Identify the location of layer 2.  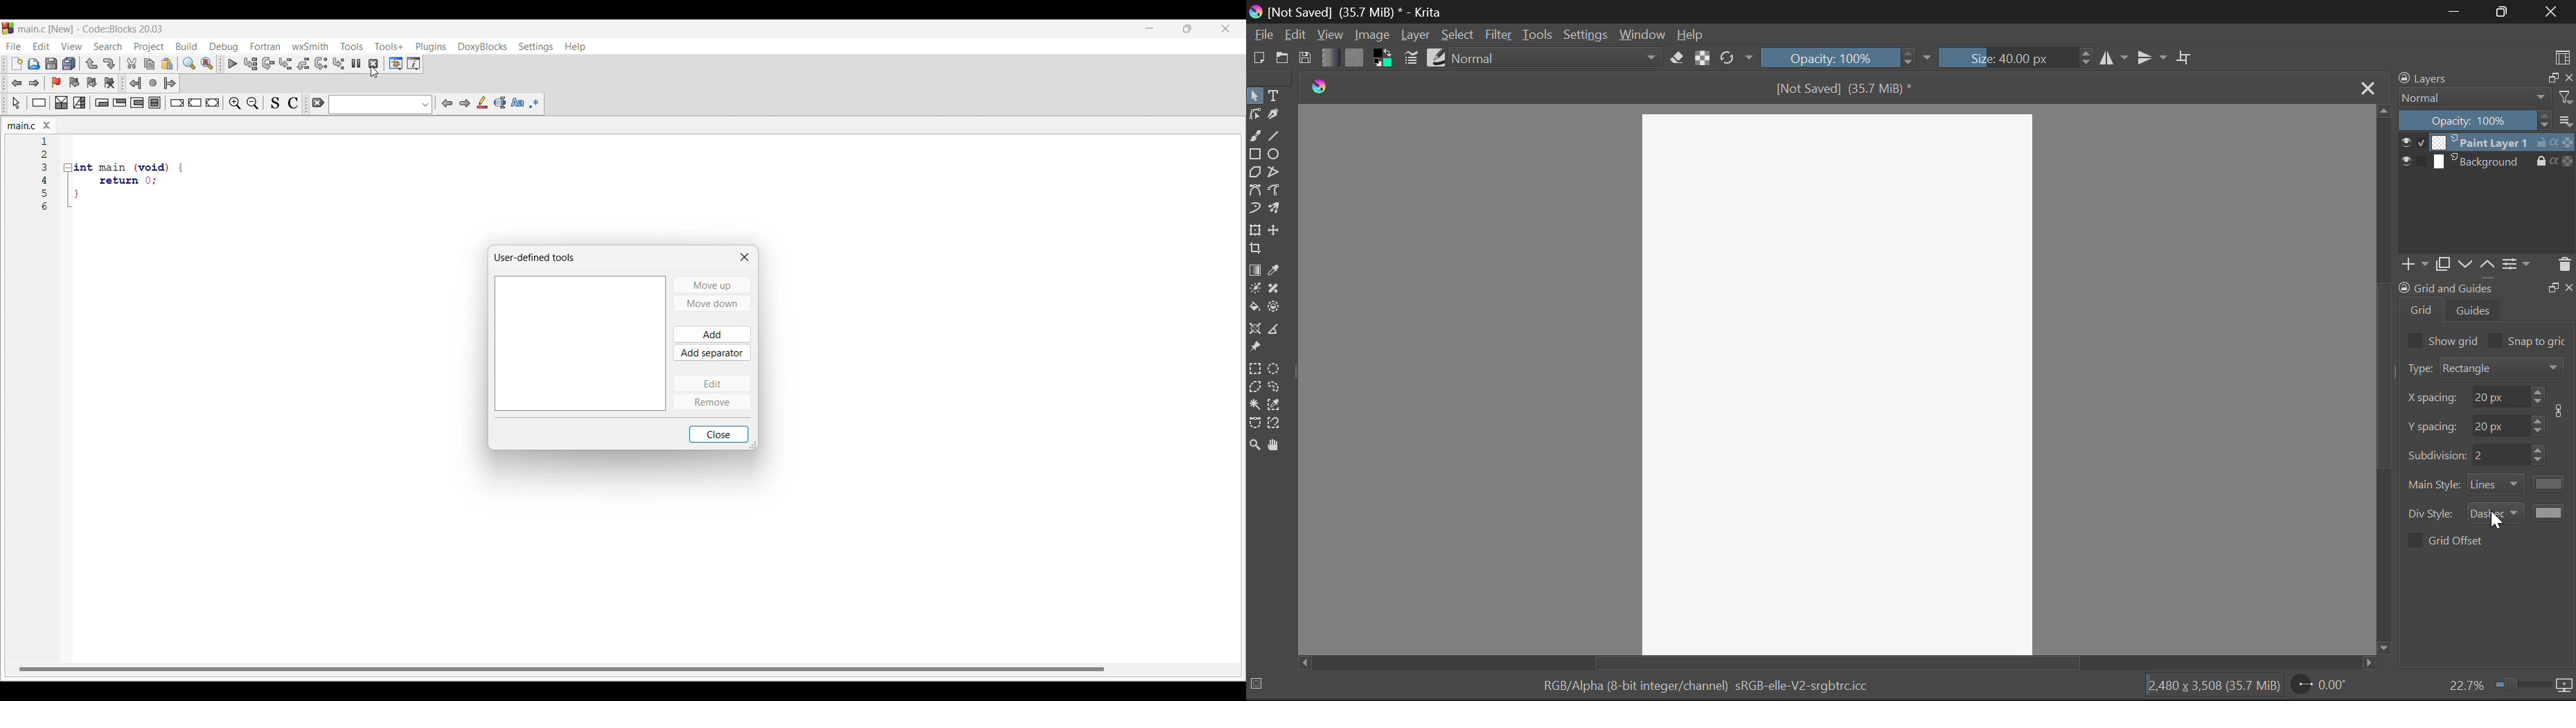
(2480, 161).